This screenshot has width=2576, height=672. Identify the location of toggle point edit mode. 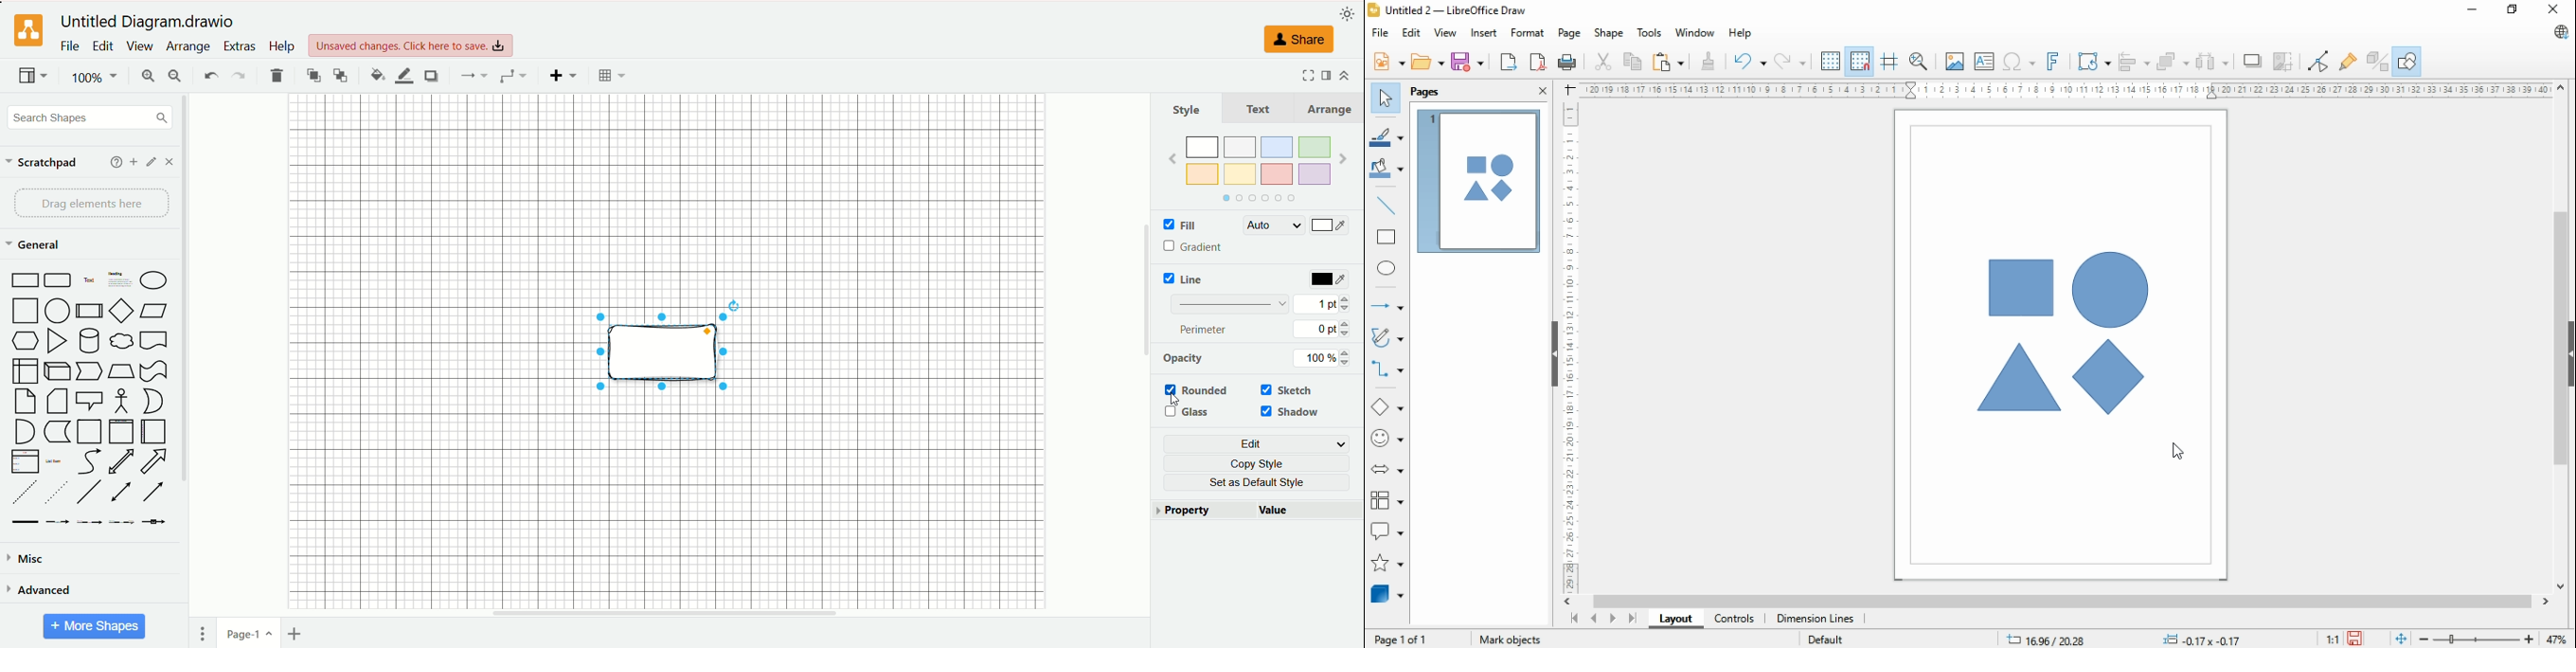
(2319, 61).